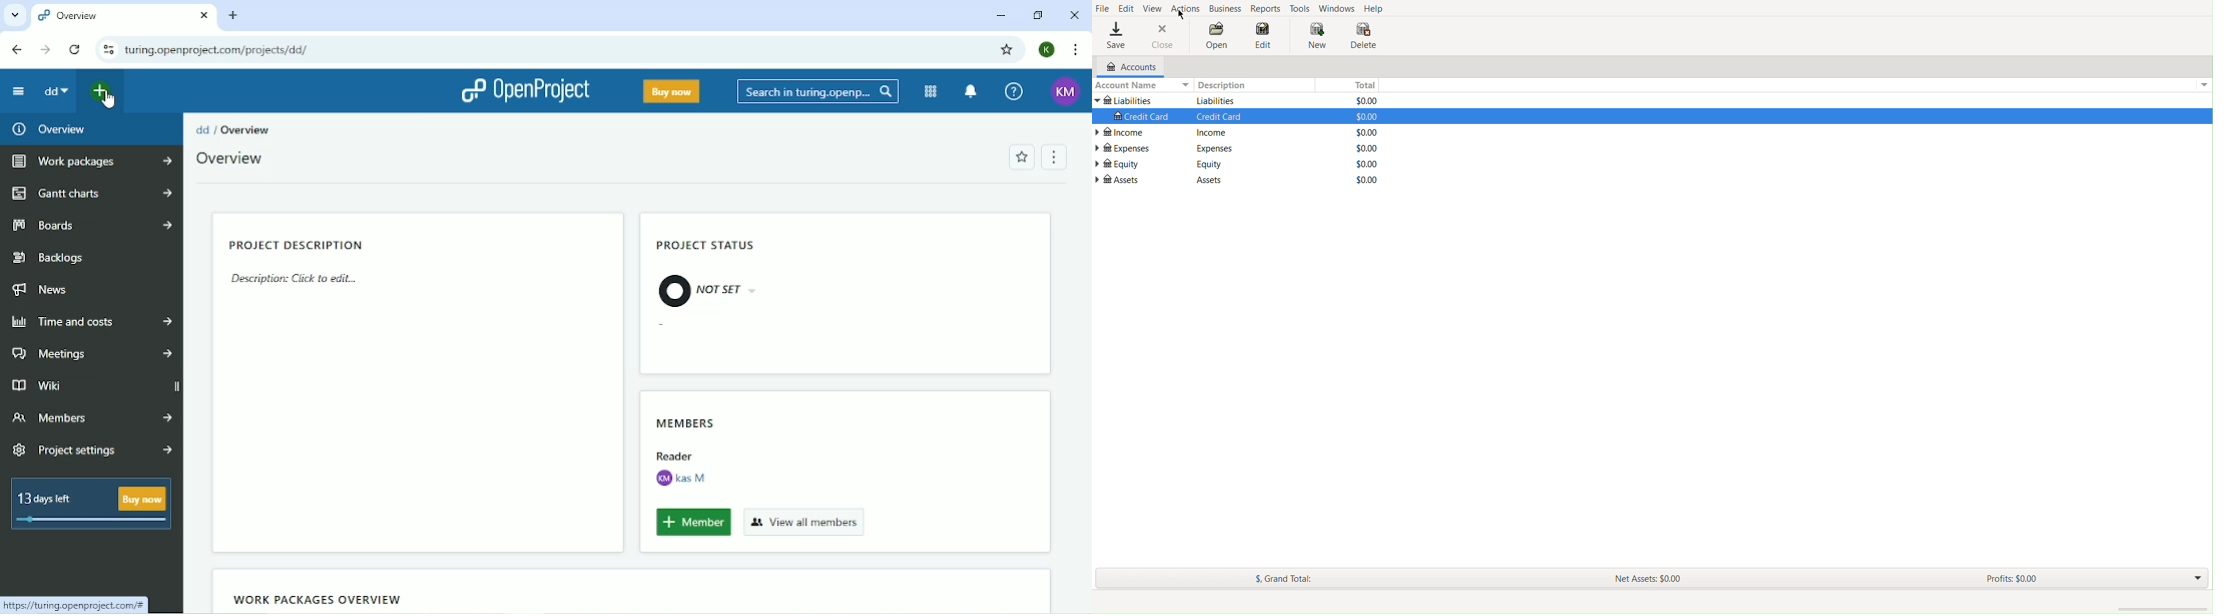 The width and height of the screenshot is (2240, 616). Describe the element at coordinates (1127, 67) in the screenshot. I see `Accounts` at that location.